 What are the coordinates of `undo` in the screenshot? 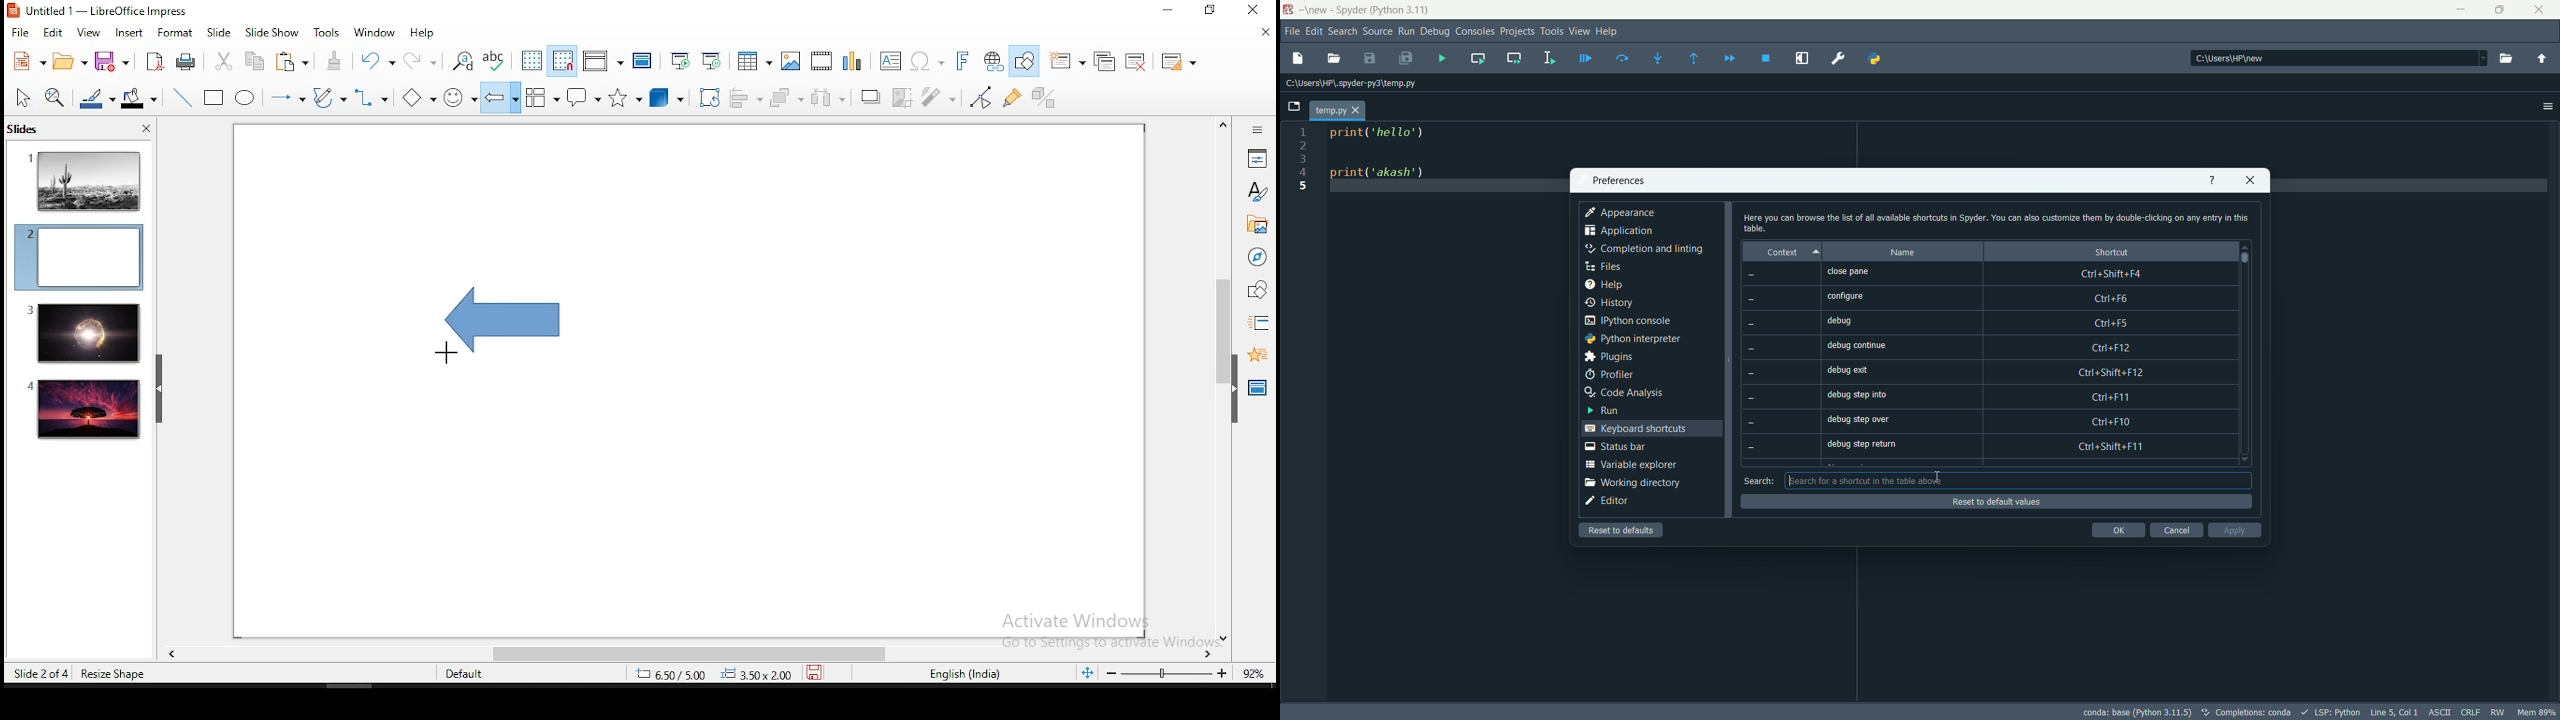 It's located at (379, 61).